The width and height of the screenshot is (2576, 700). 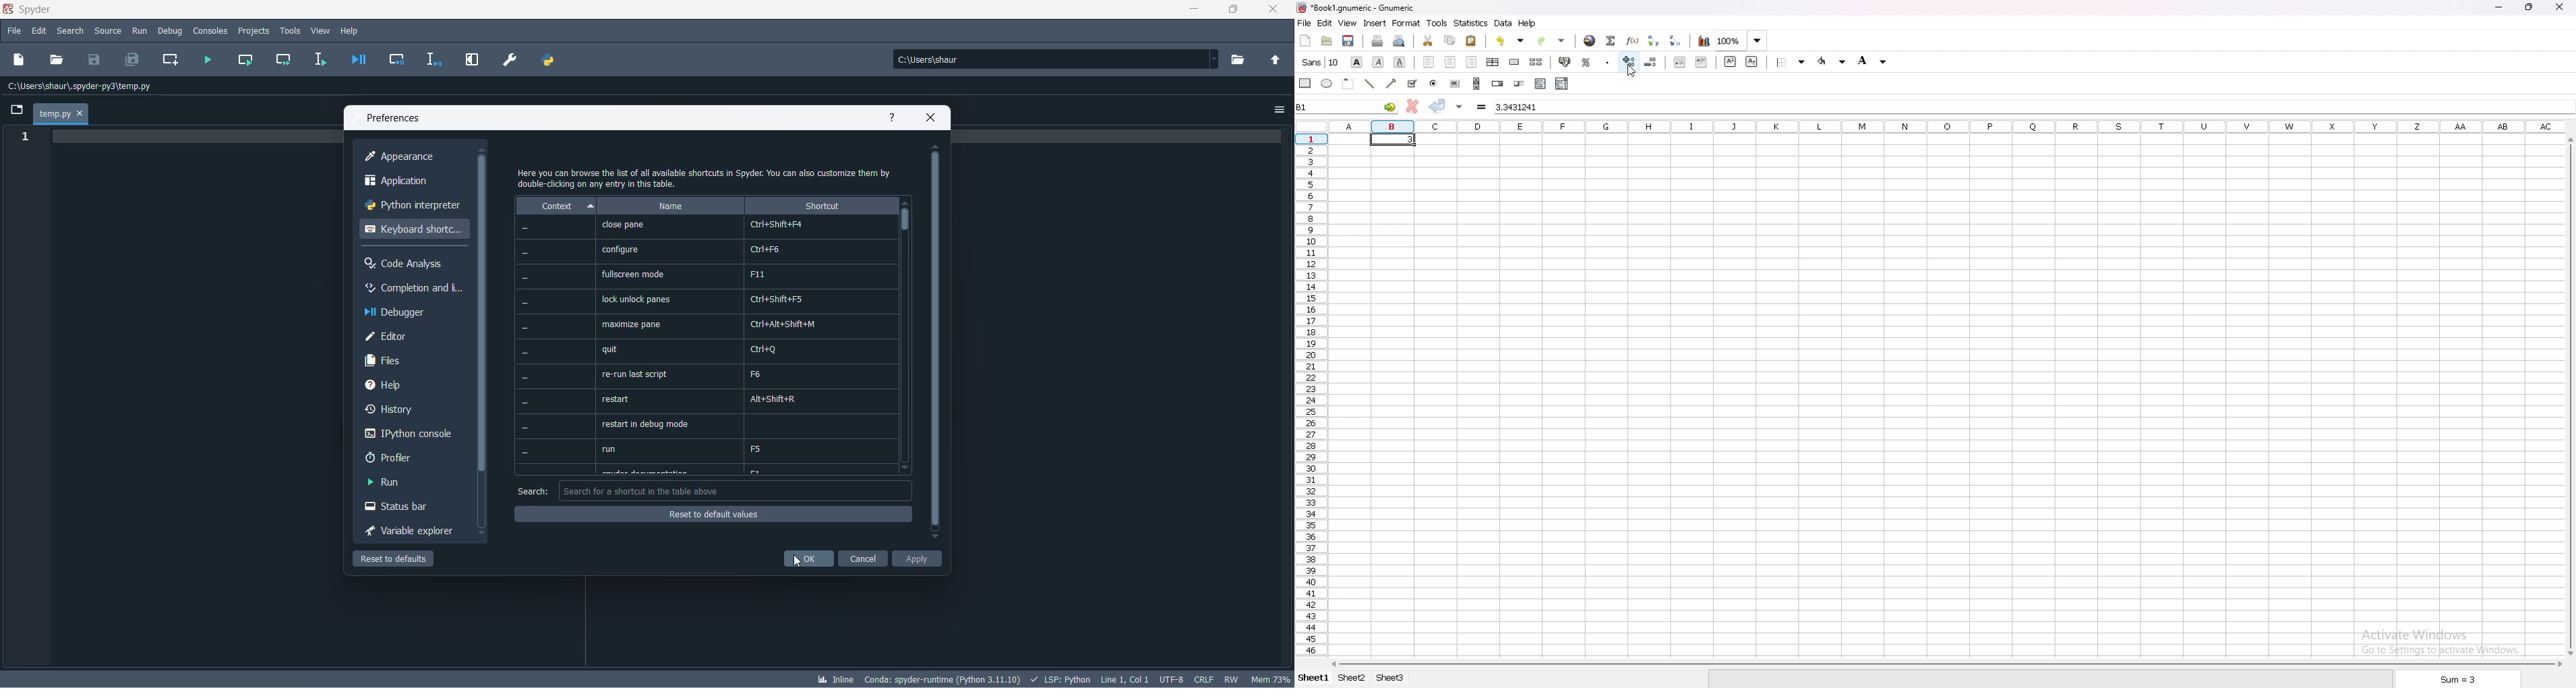 I want to click on inline, so click(x=834, y=679).